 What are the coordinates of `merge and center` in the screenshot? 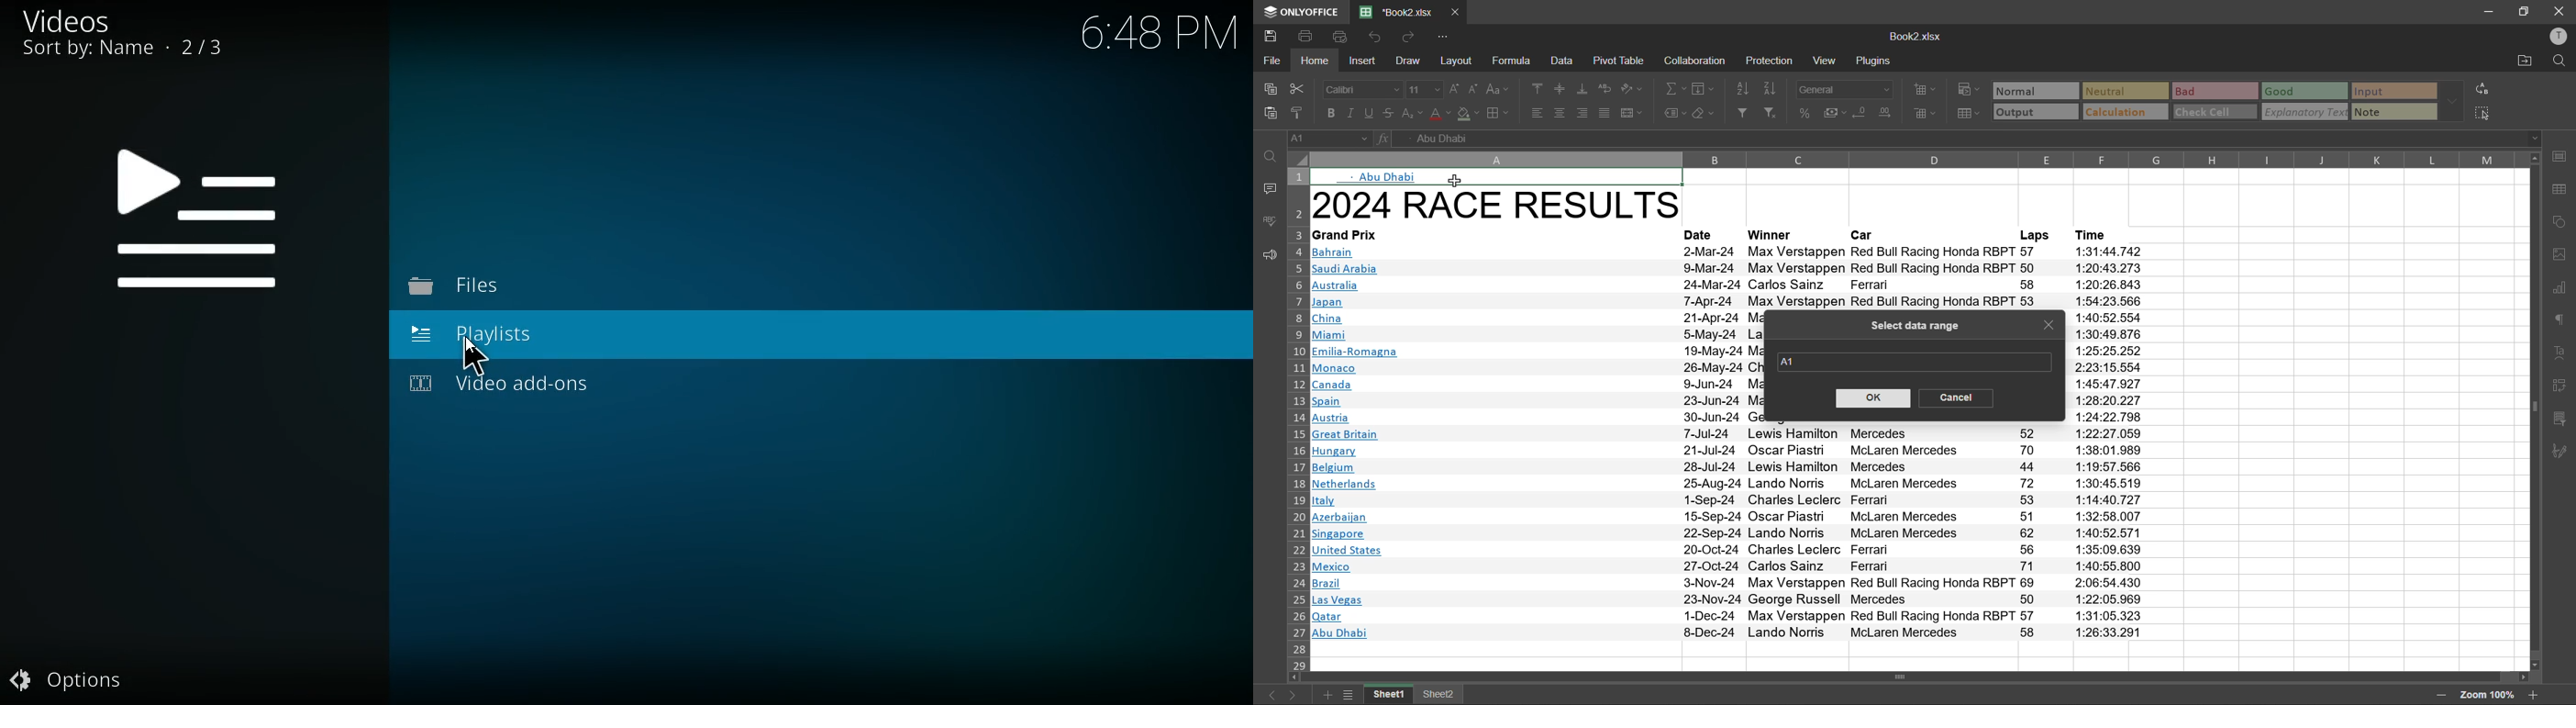 It's located at (1632, 113).